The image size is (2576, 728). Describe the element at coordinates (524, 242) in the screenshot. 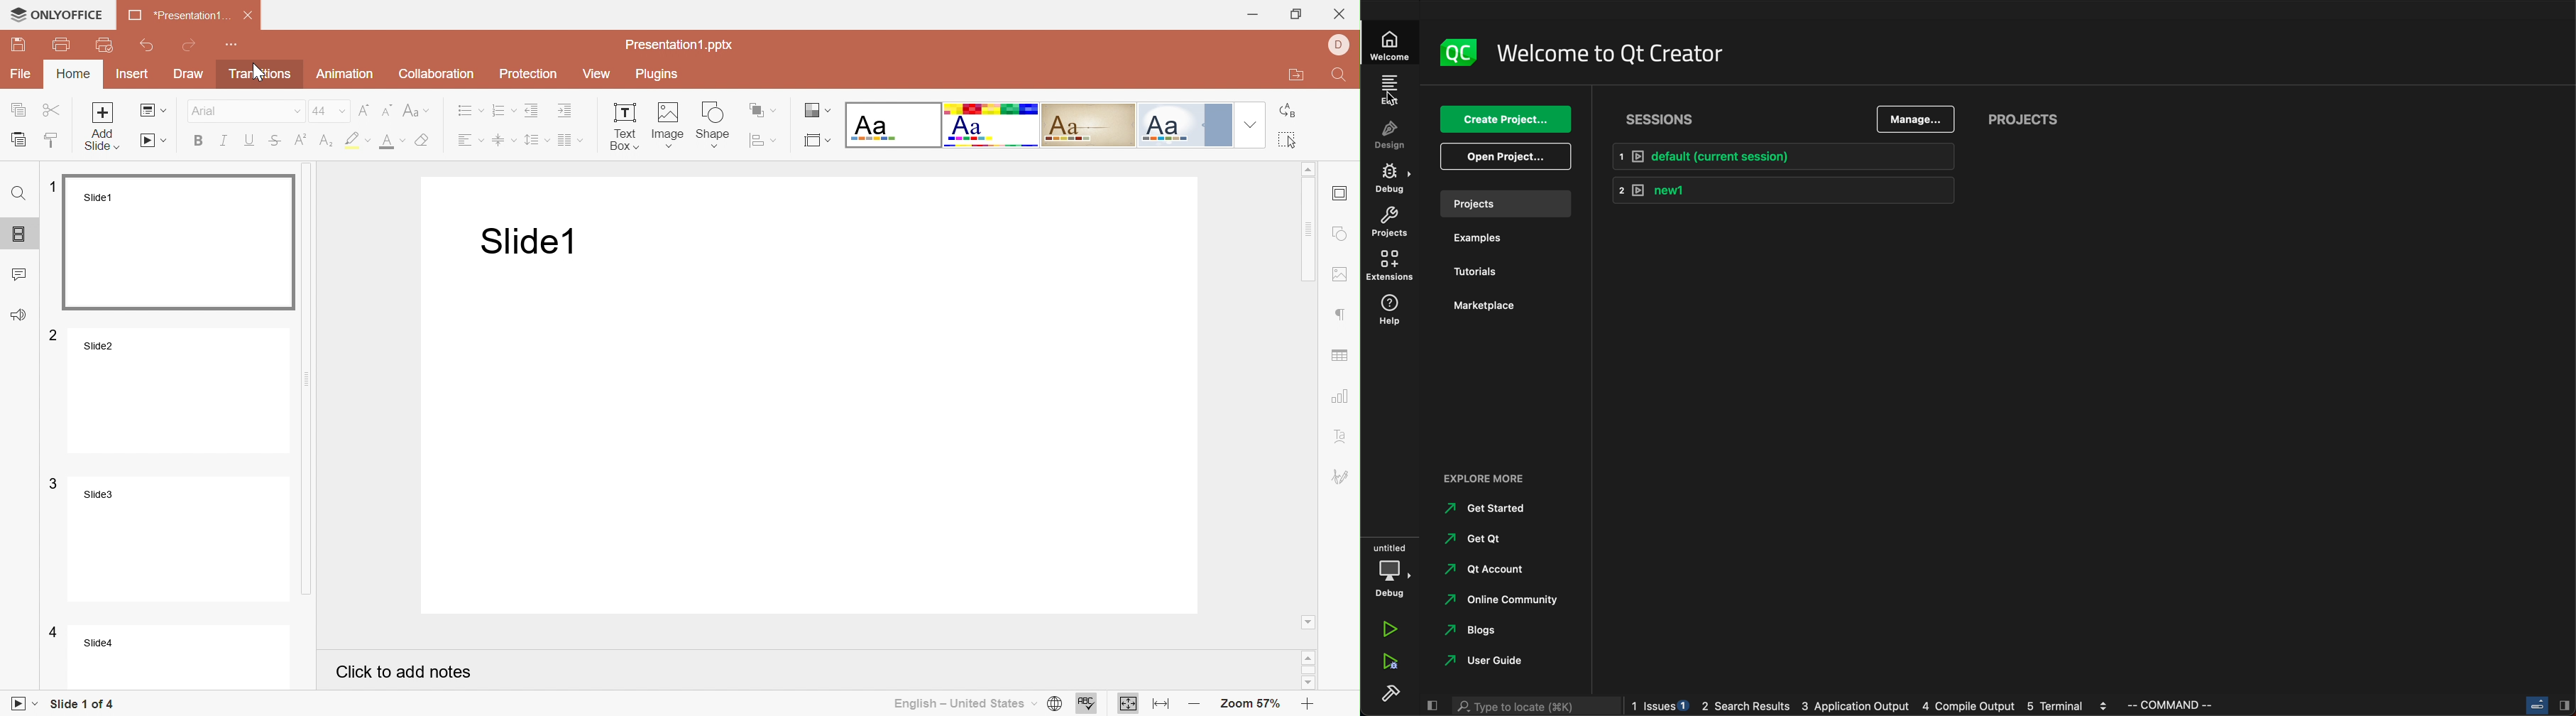

I see `Slide1` at that location.